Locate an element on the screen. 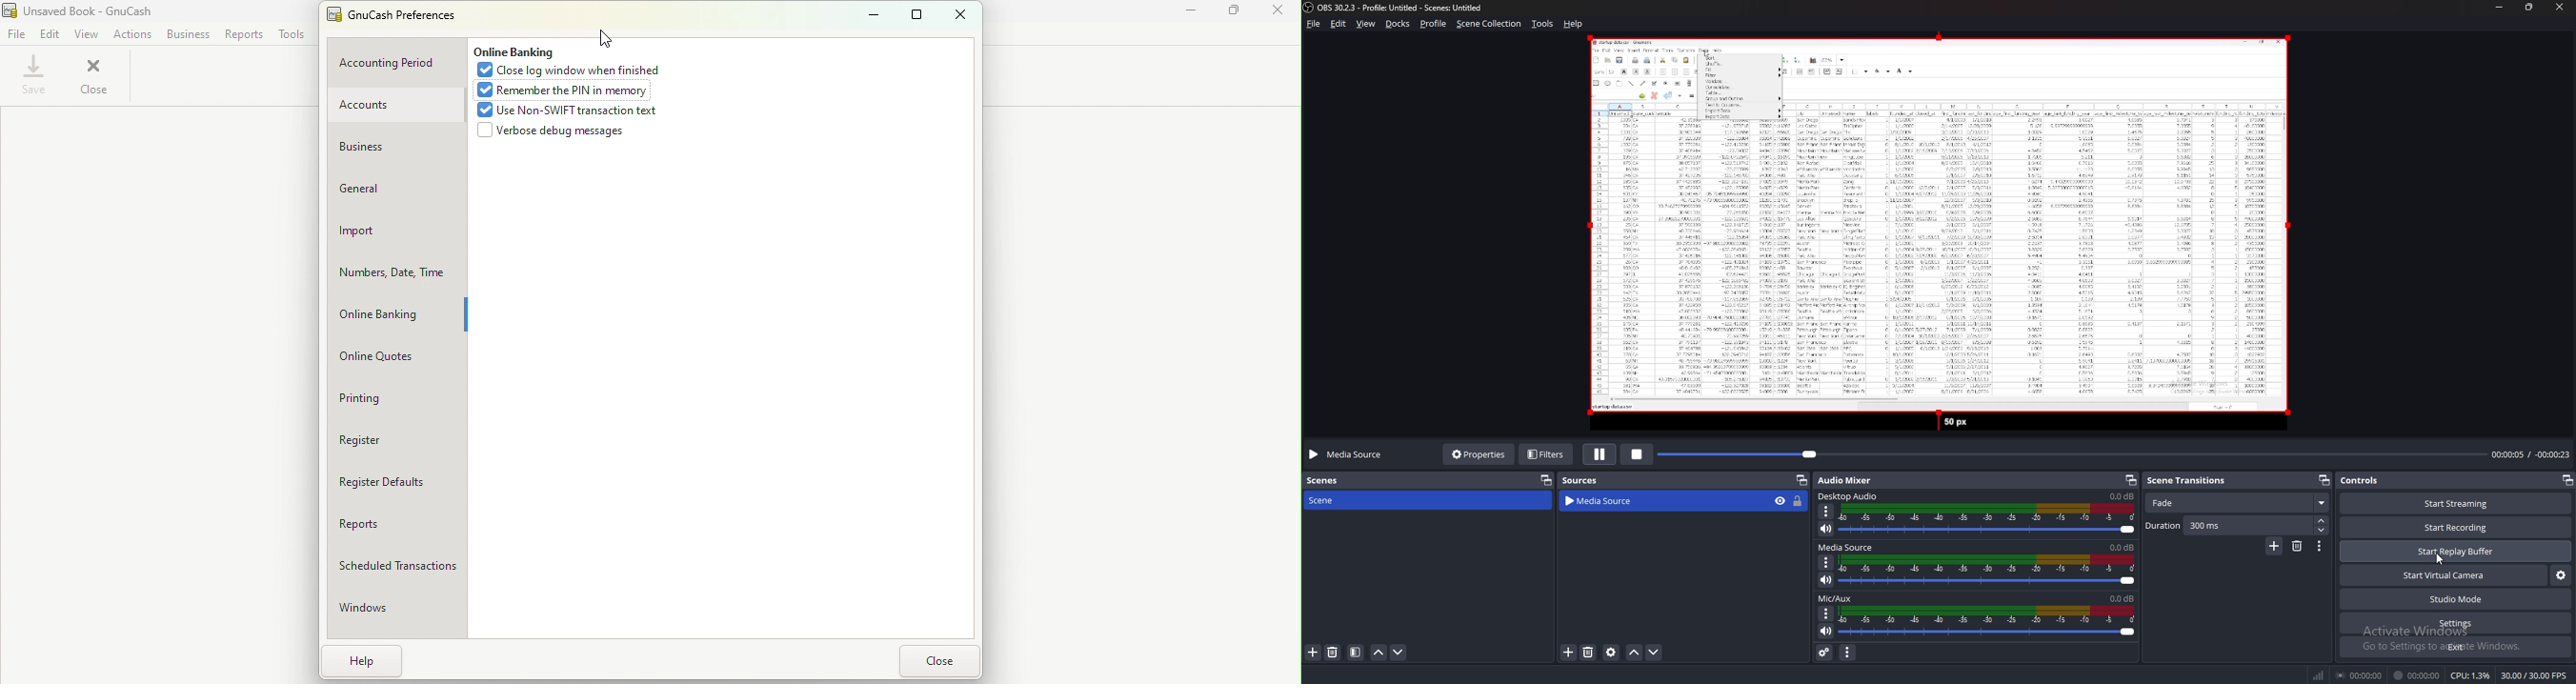 The image size is (2576, 700). file is located at coordinates (1314, 23).